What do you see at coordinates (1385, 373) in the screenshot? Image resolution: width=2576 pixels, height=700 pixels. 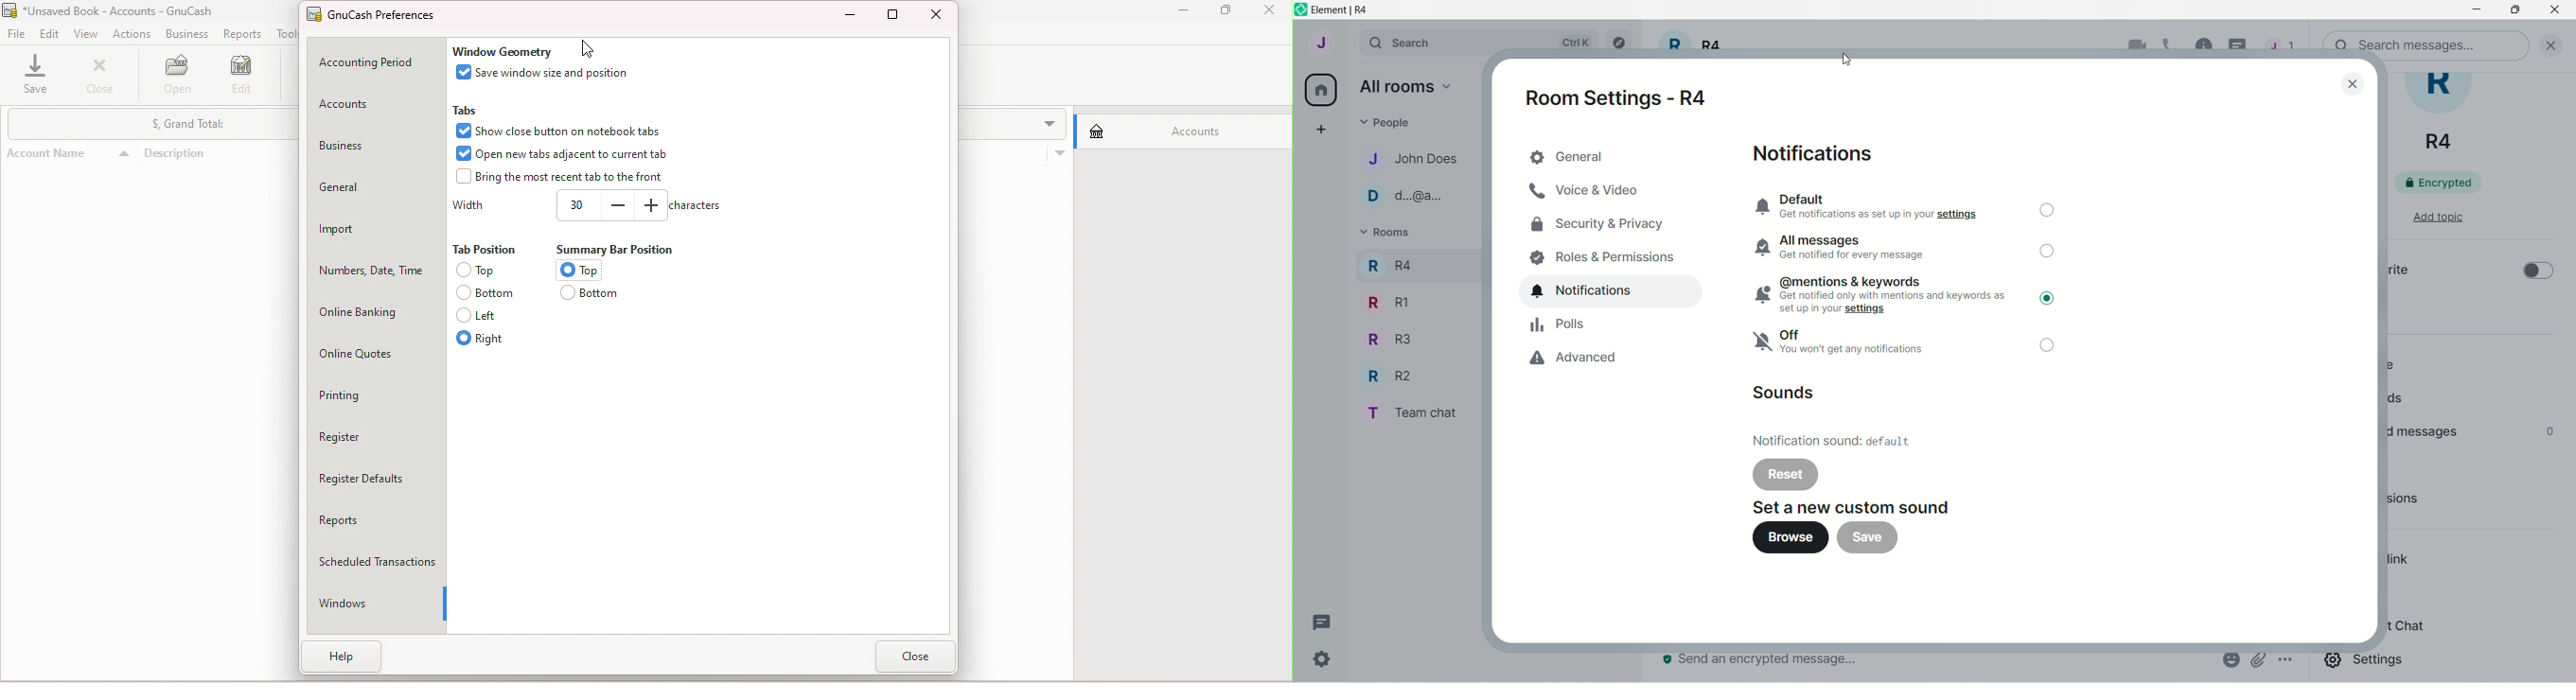 I see `R R2` at bounding box center [1385, 373].